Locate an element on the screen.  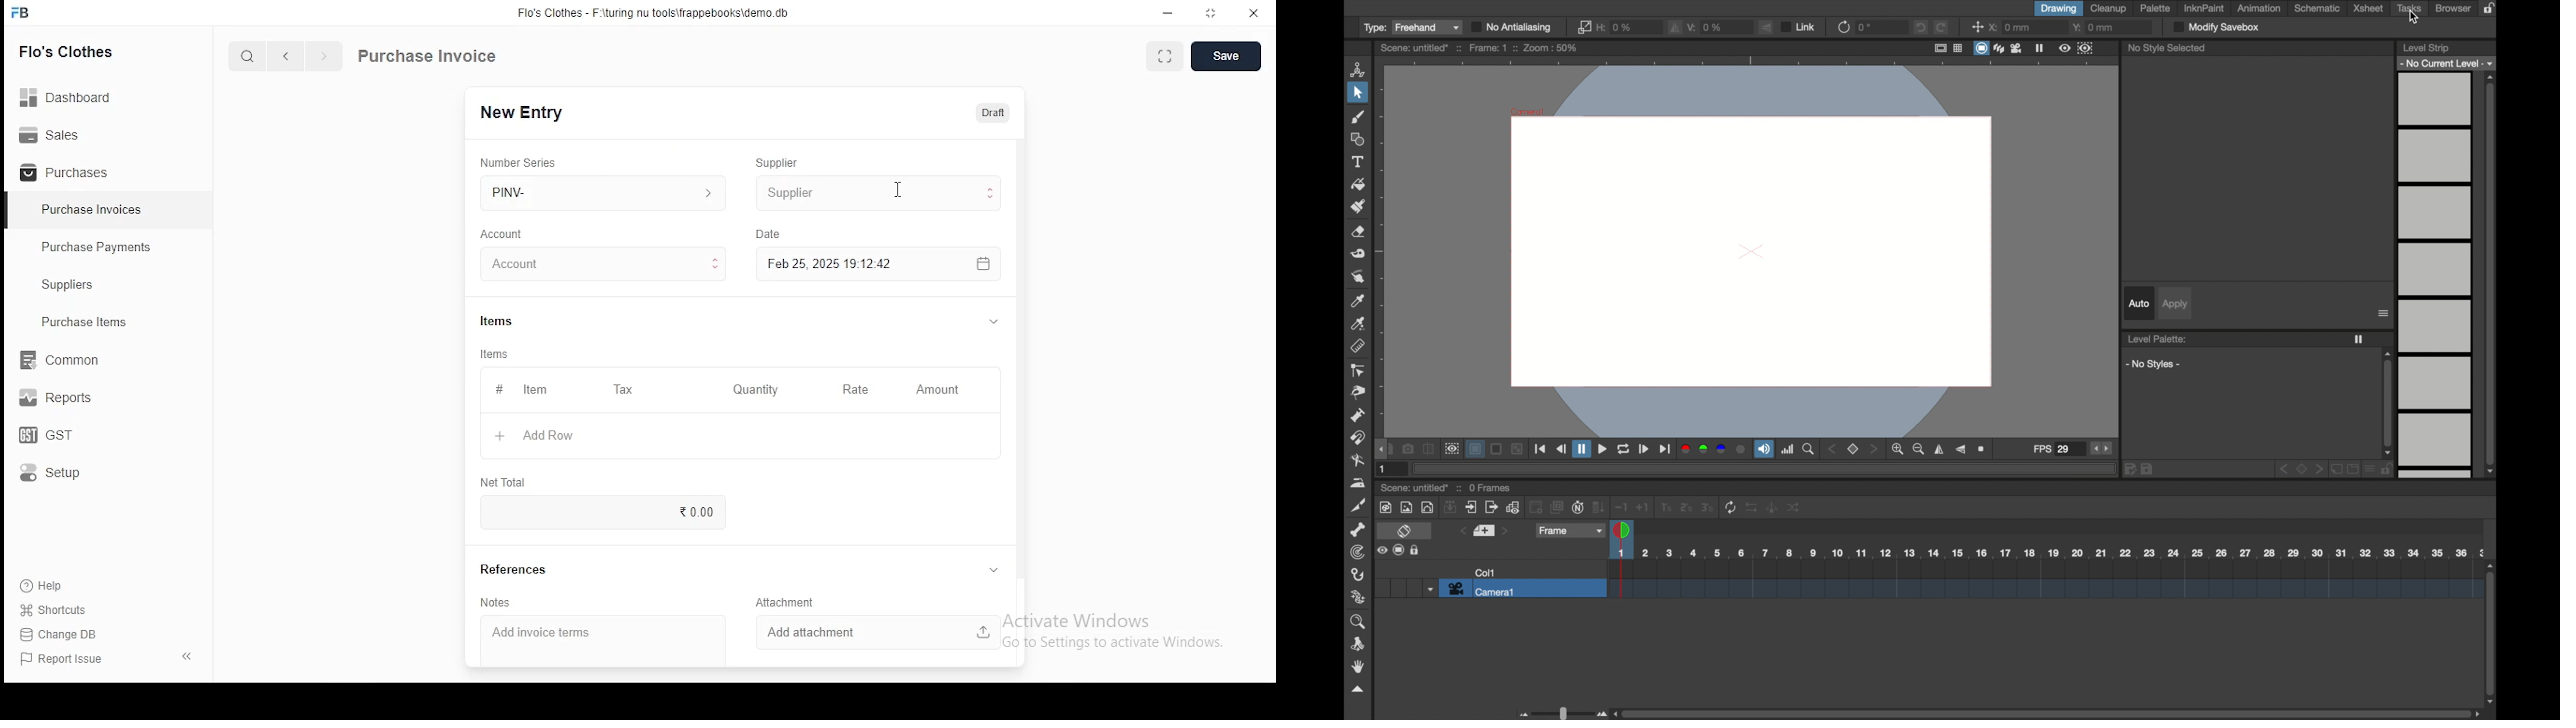
Suppliers is located at coordinates (72, 285).